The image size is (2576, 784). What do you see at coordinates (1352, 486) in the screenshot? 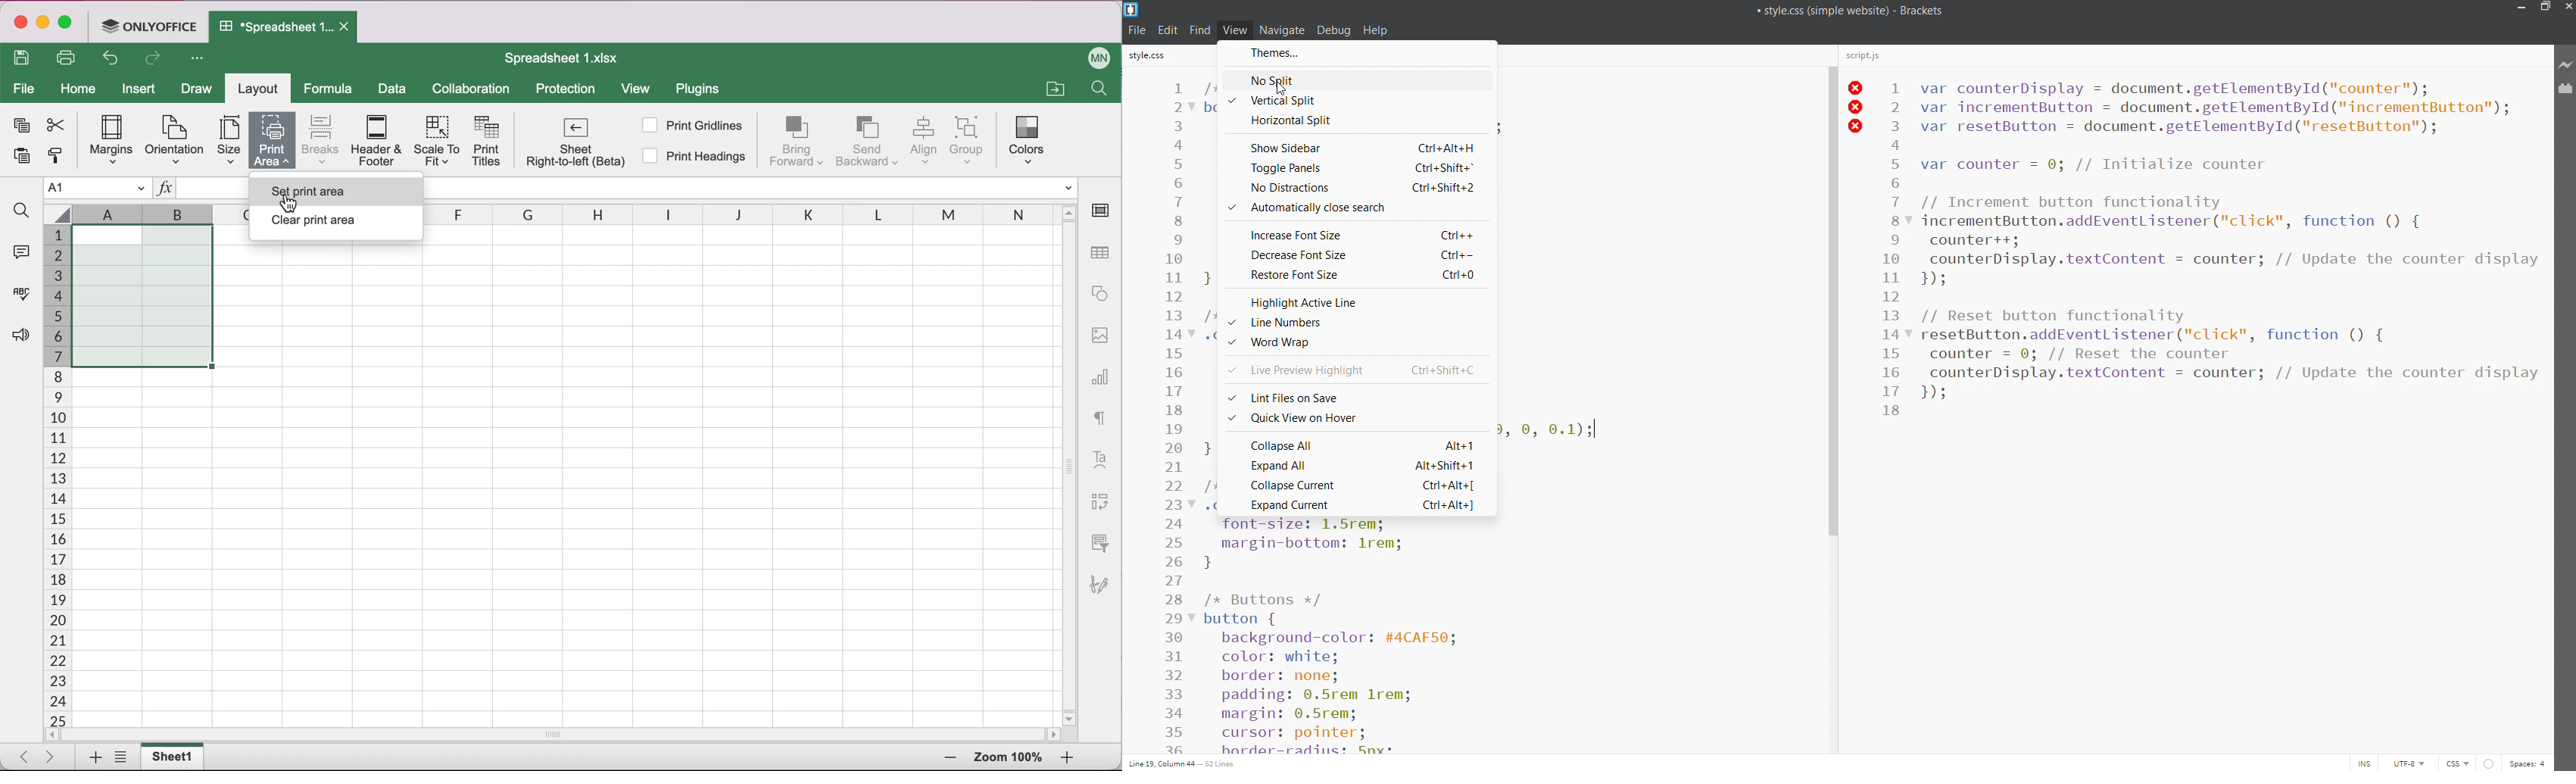
I see `collapse current` at bounding box center [1352, 486].